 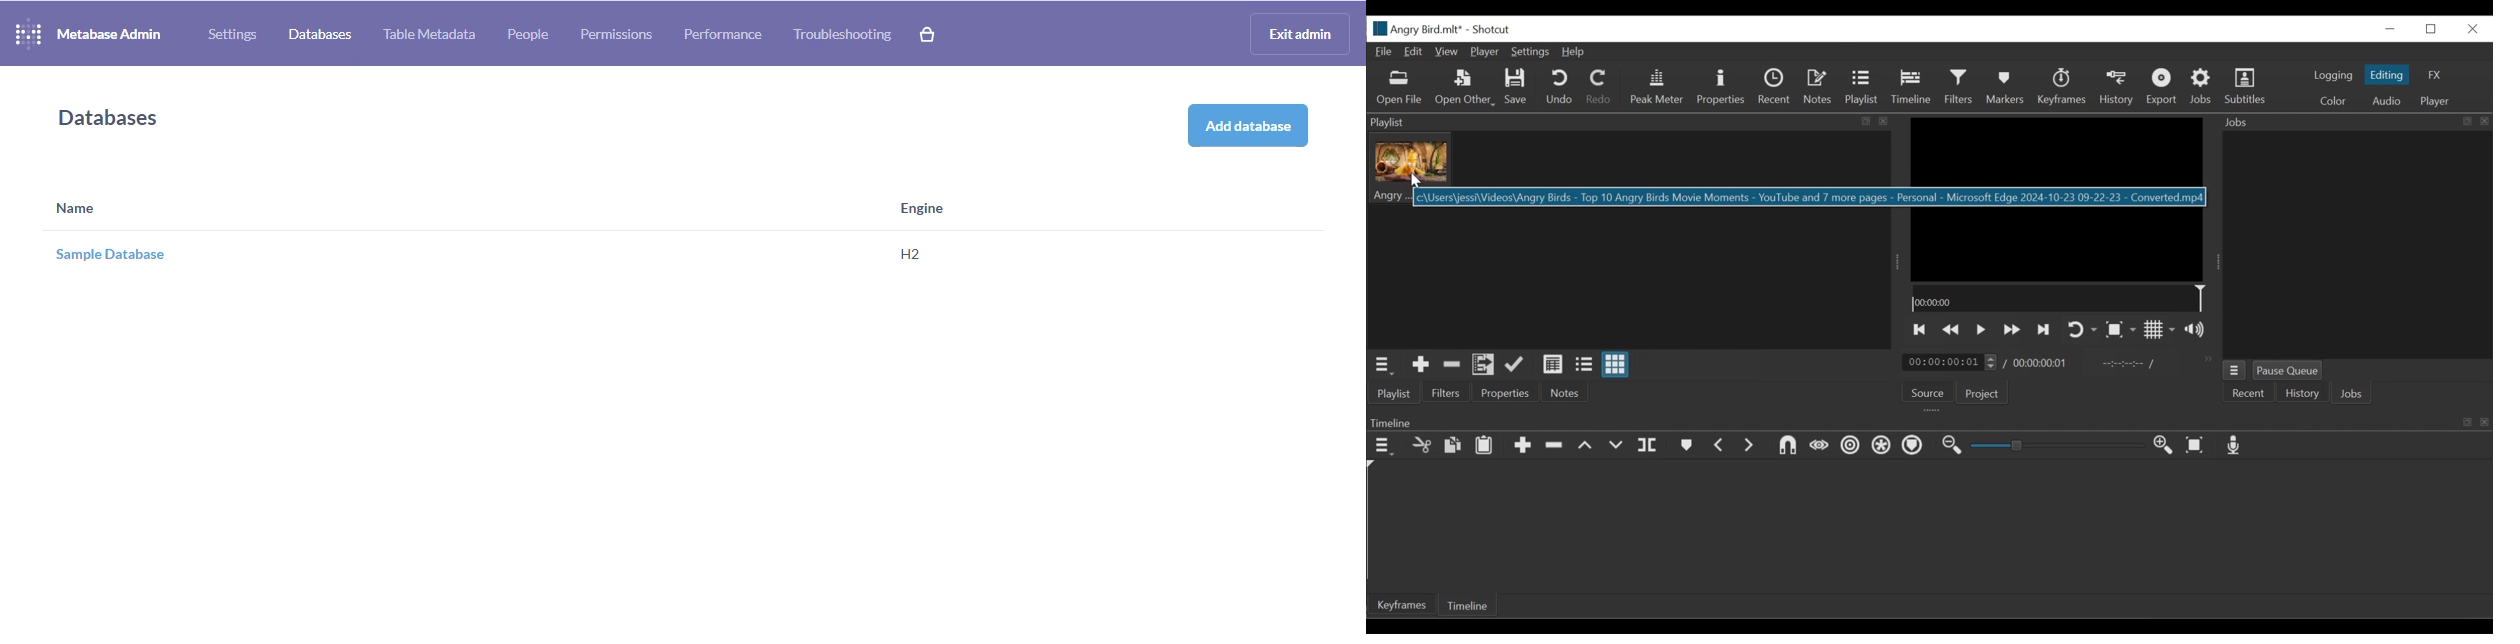 What do you see at coordinates (1421, 444) in the screenshot?
I see `Cut` at bounding box center [1421, 444].